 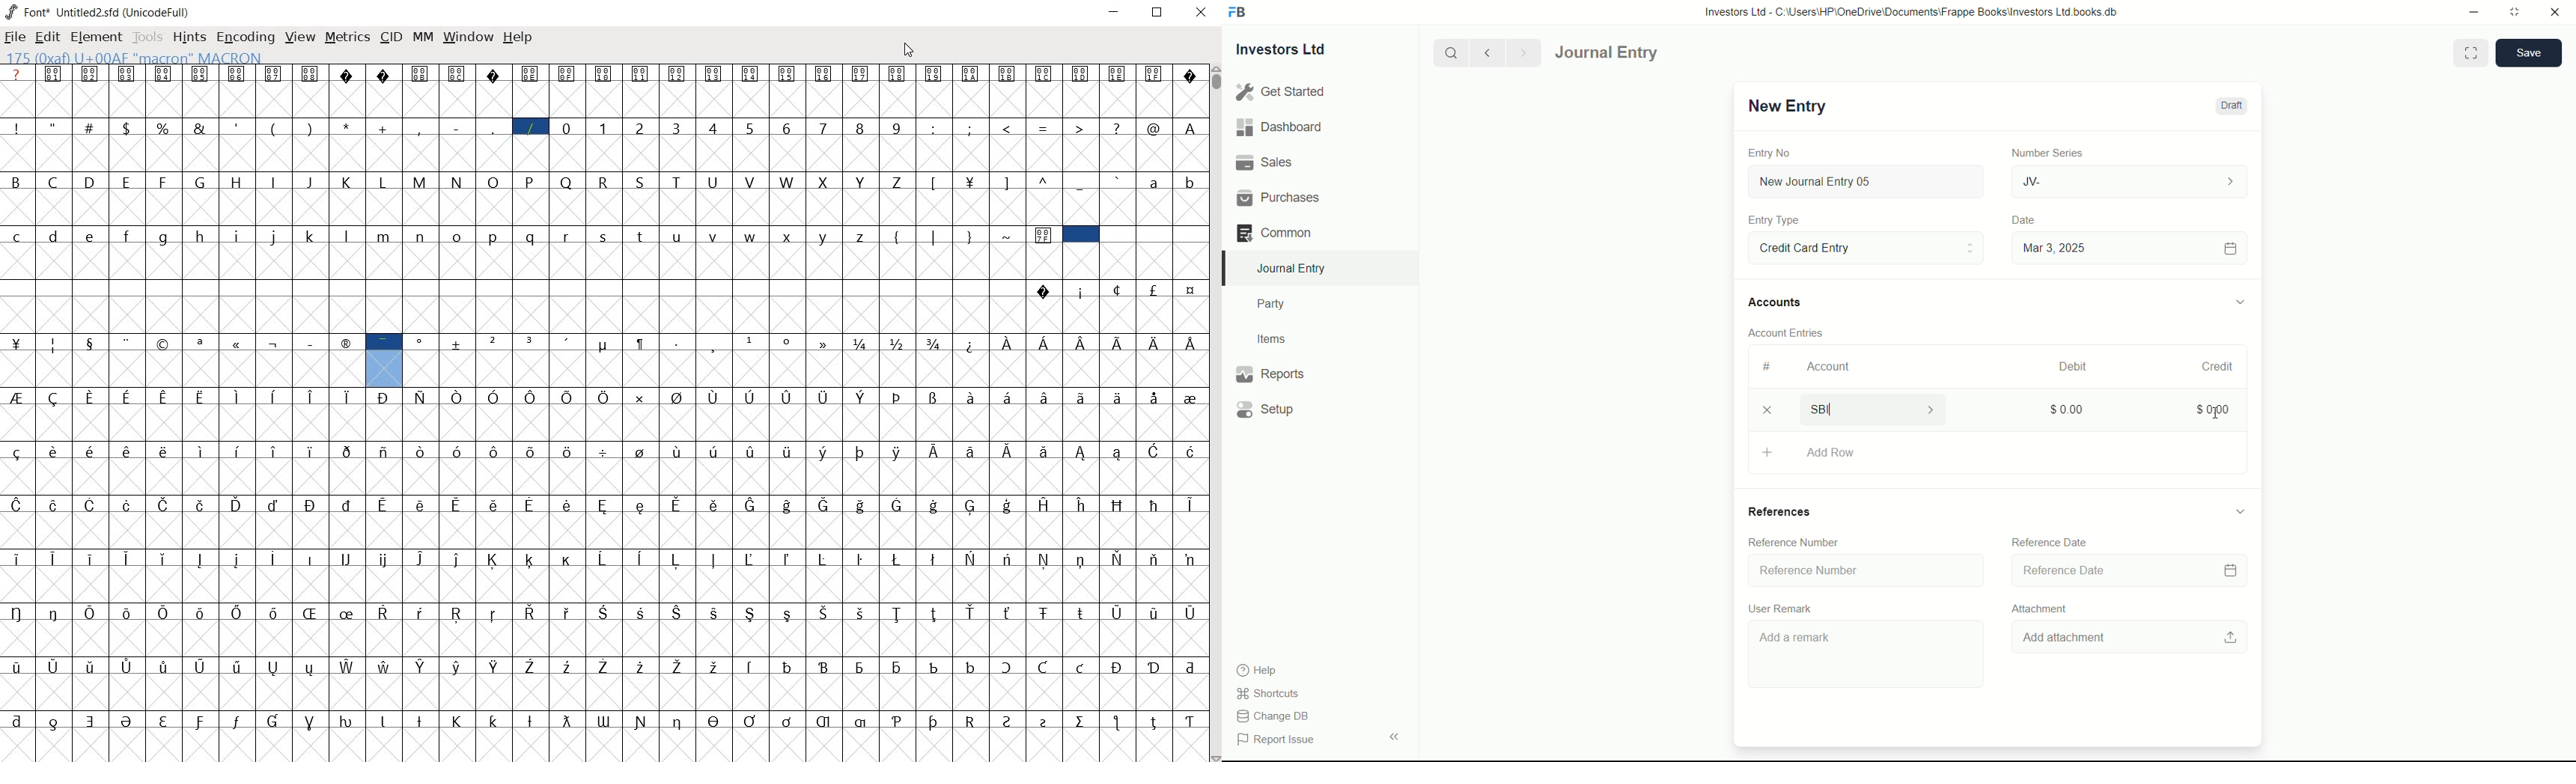 I want to click on Entry Type, so click(x=1774, y=220).